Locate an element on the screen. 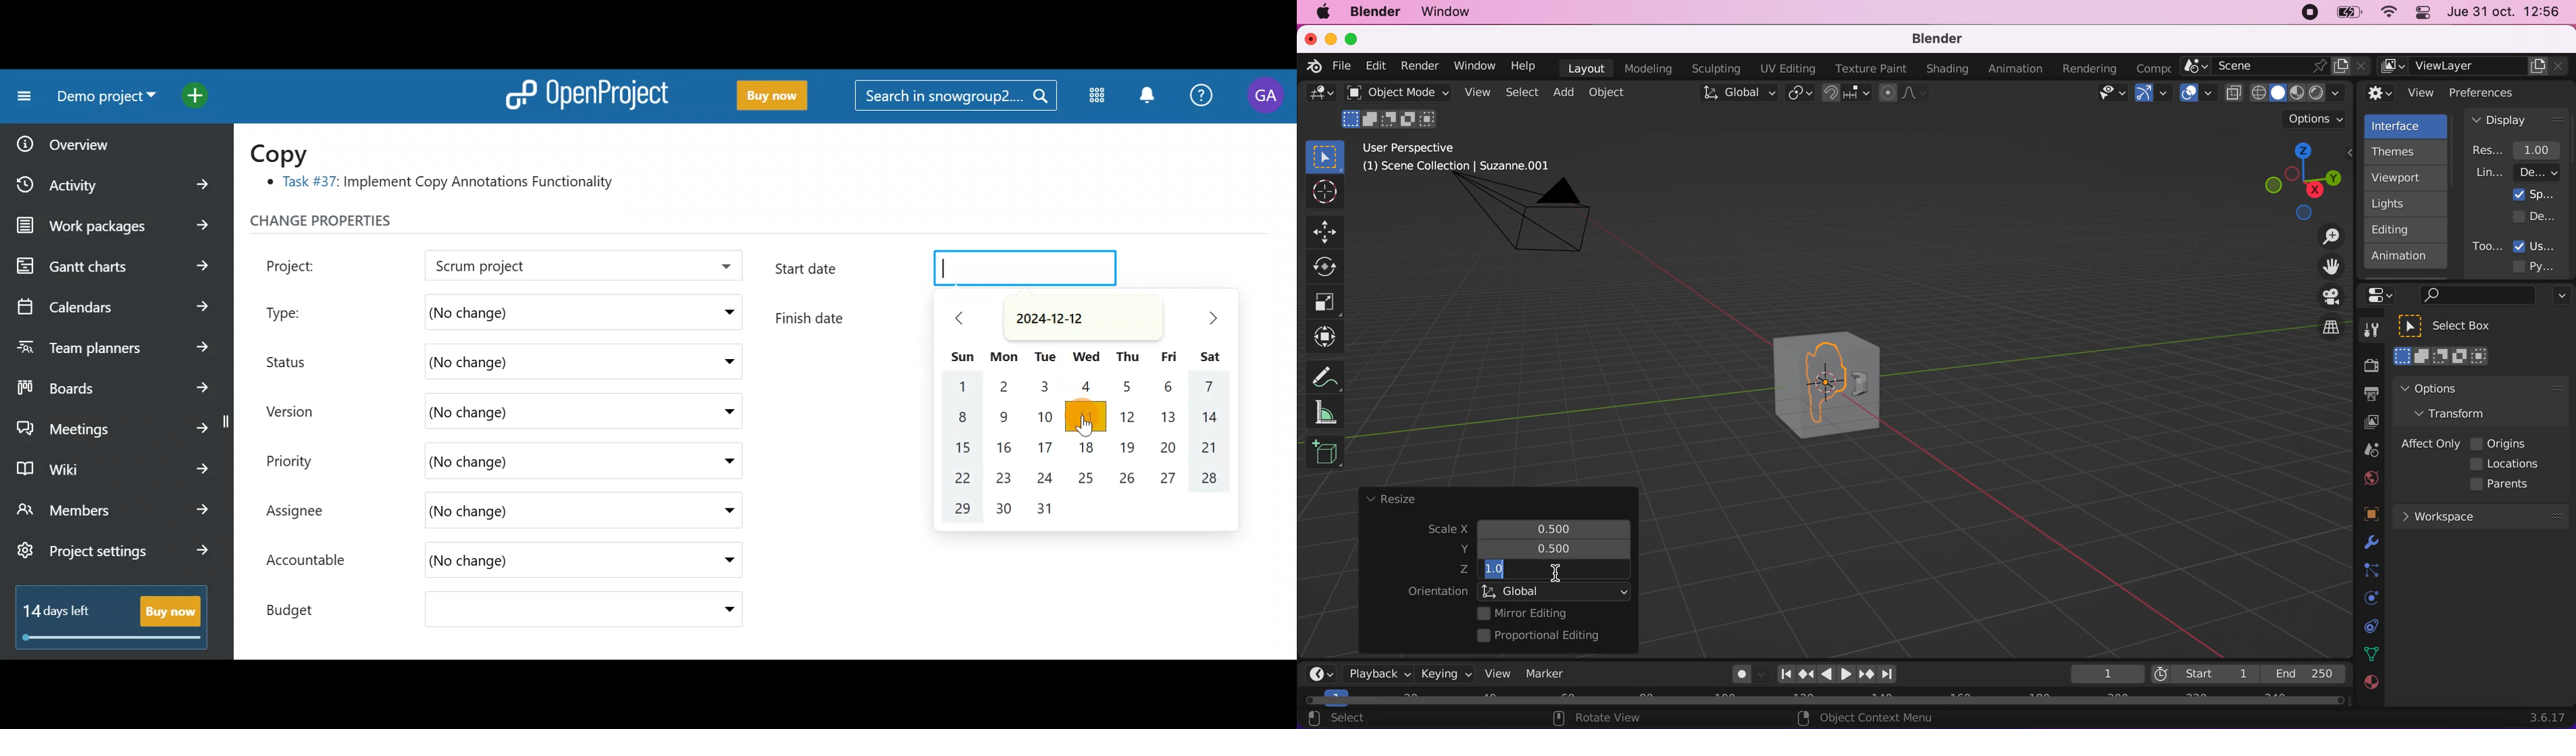 This screenshot has width=2576, height=756. Status is located at coordinates (297, 360).